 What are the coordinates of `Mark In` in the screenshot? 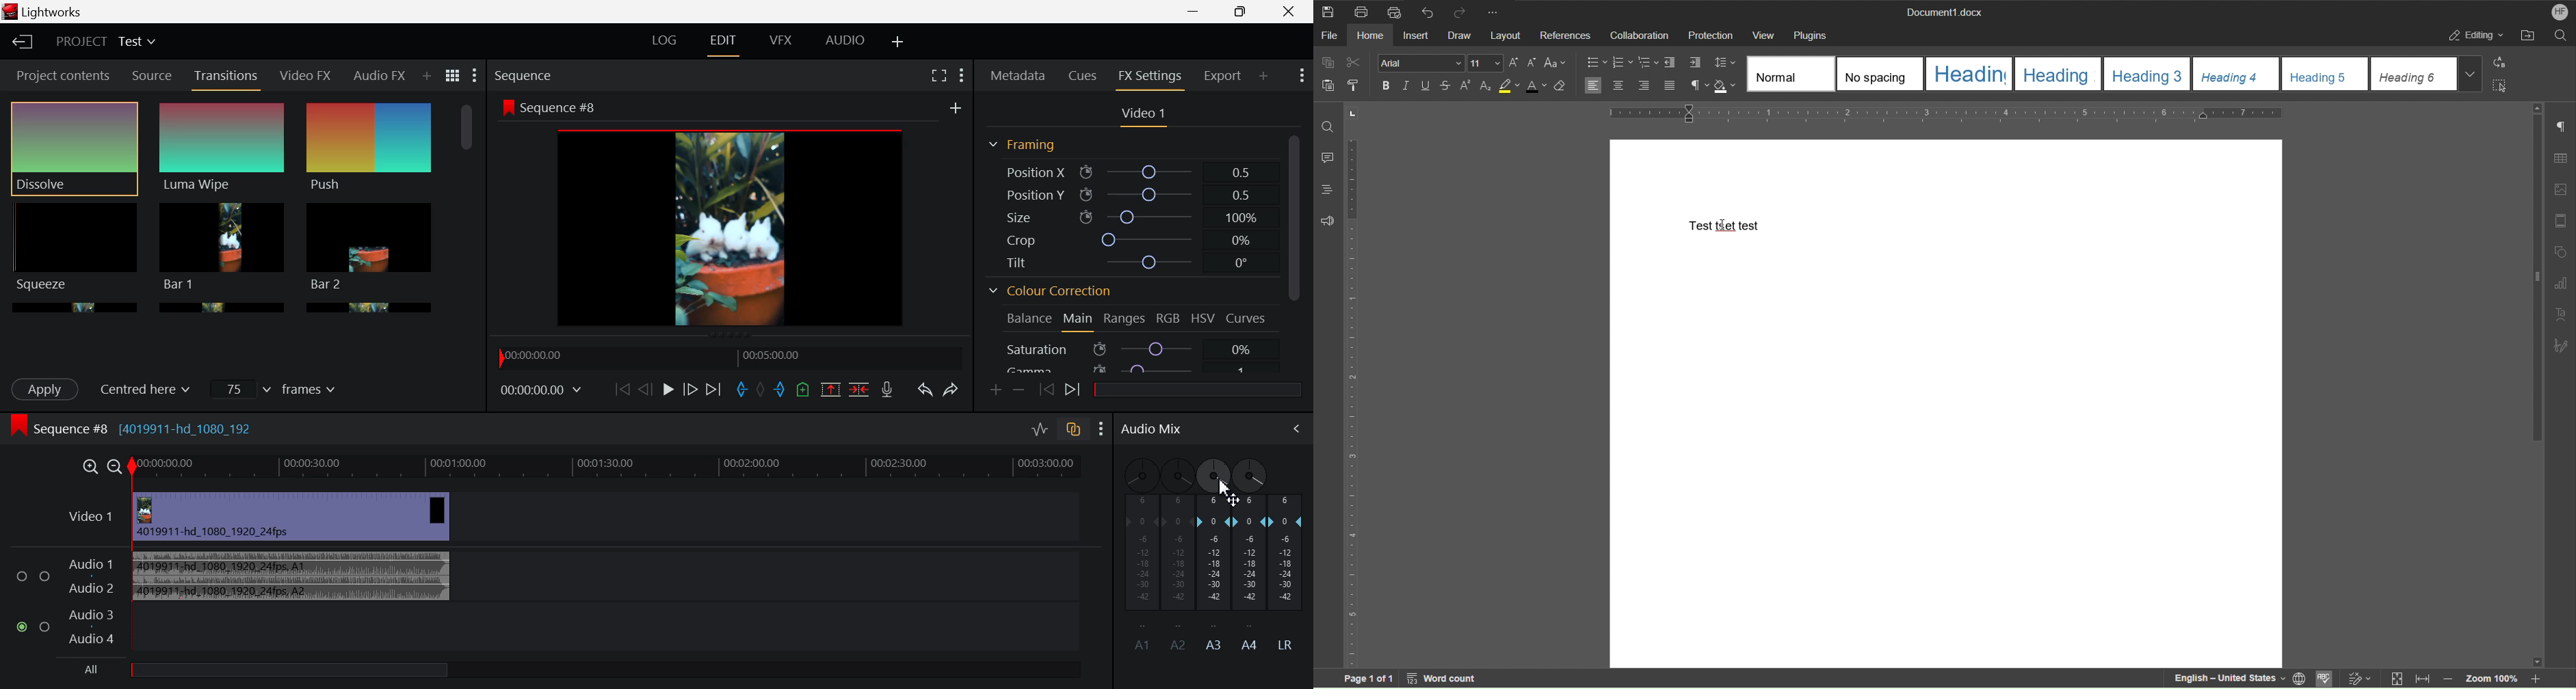 It's located at (742, 390).